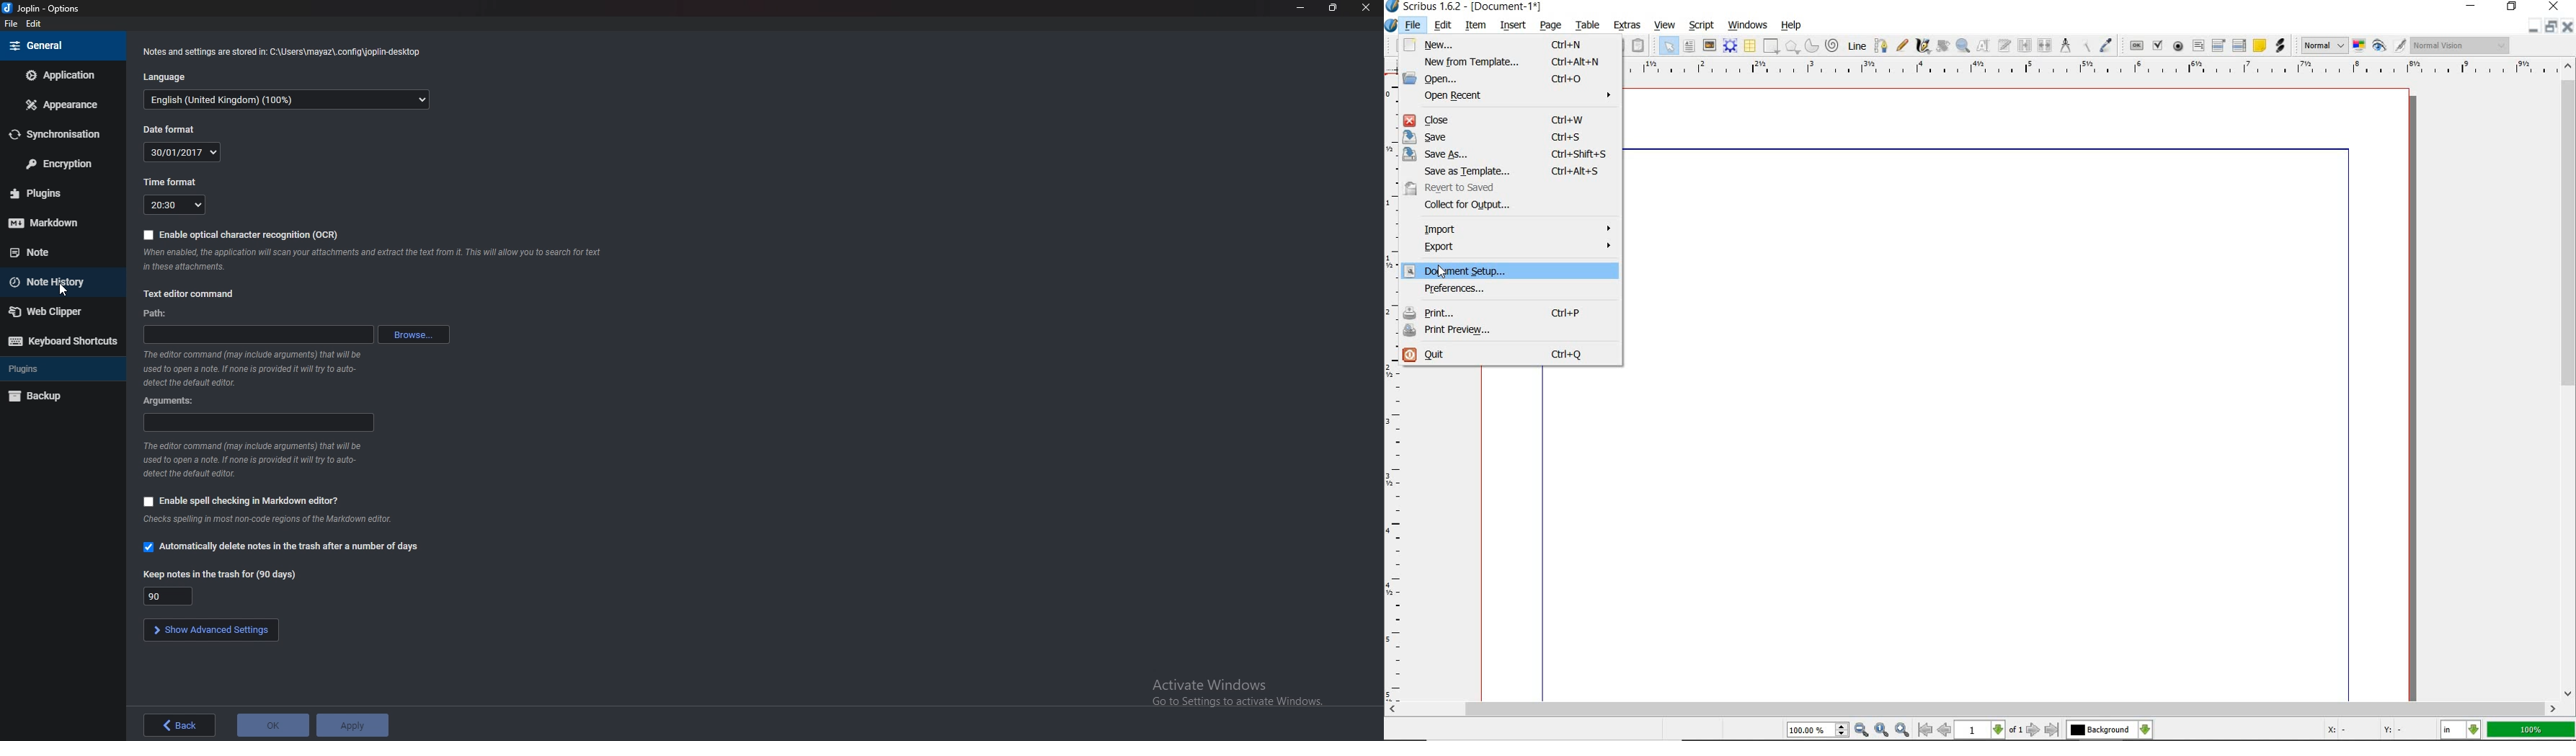 Image resolution: width=2576 pixels, height=756 pixels. What do you see at coordinates (57, 311) in the screenshot?
I see `Web Clipper` at bounding box center [57, 311].